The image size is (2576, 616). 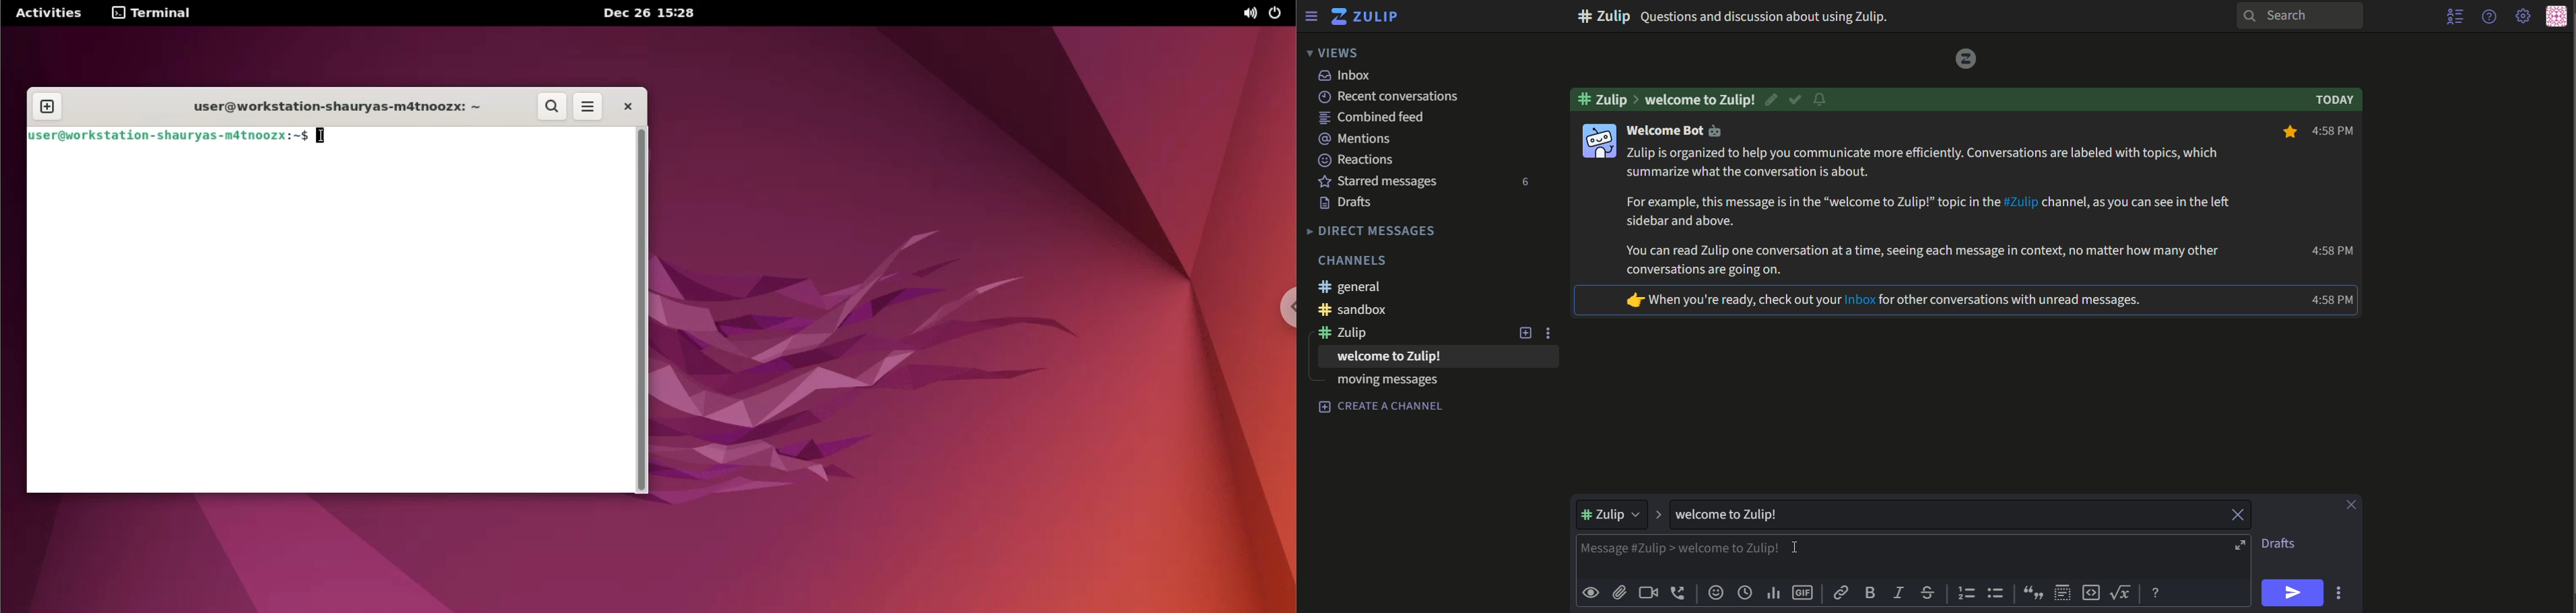 I want to click on text, so click(x=1351, y=203).